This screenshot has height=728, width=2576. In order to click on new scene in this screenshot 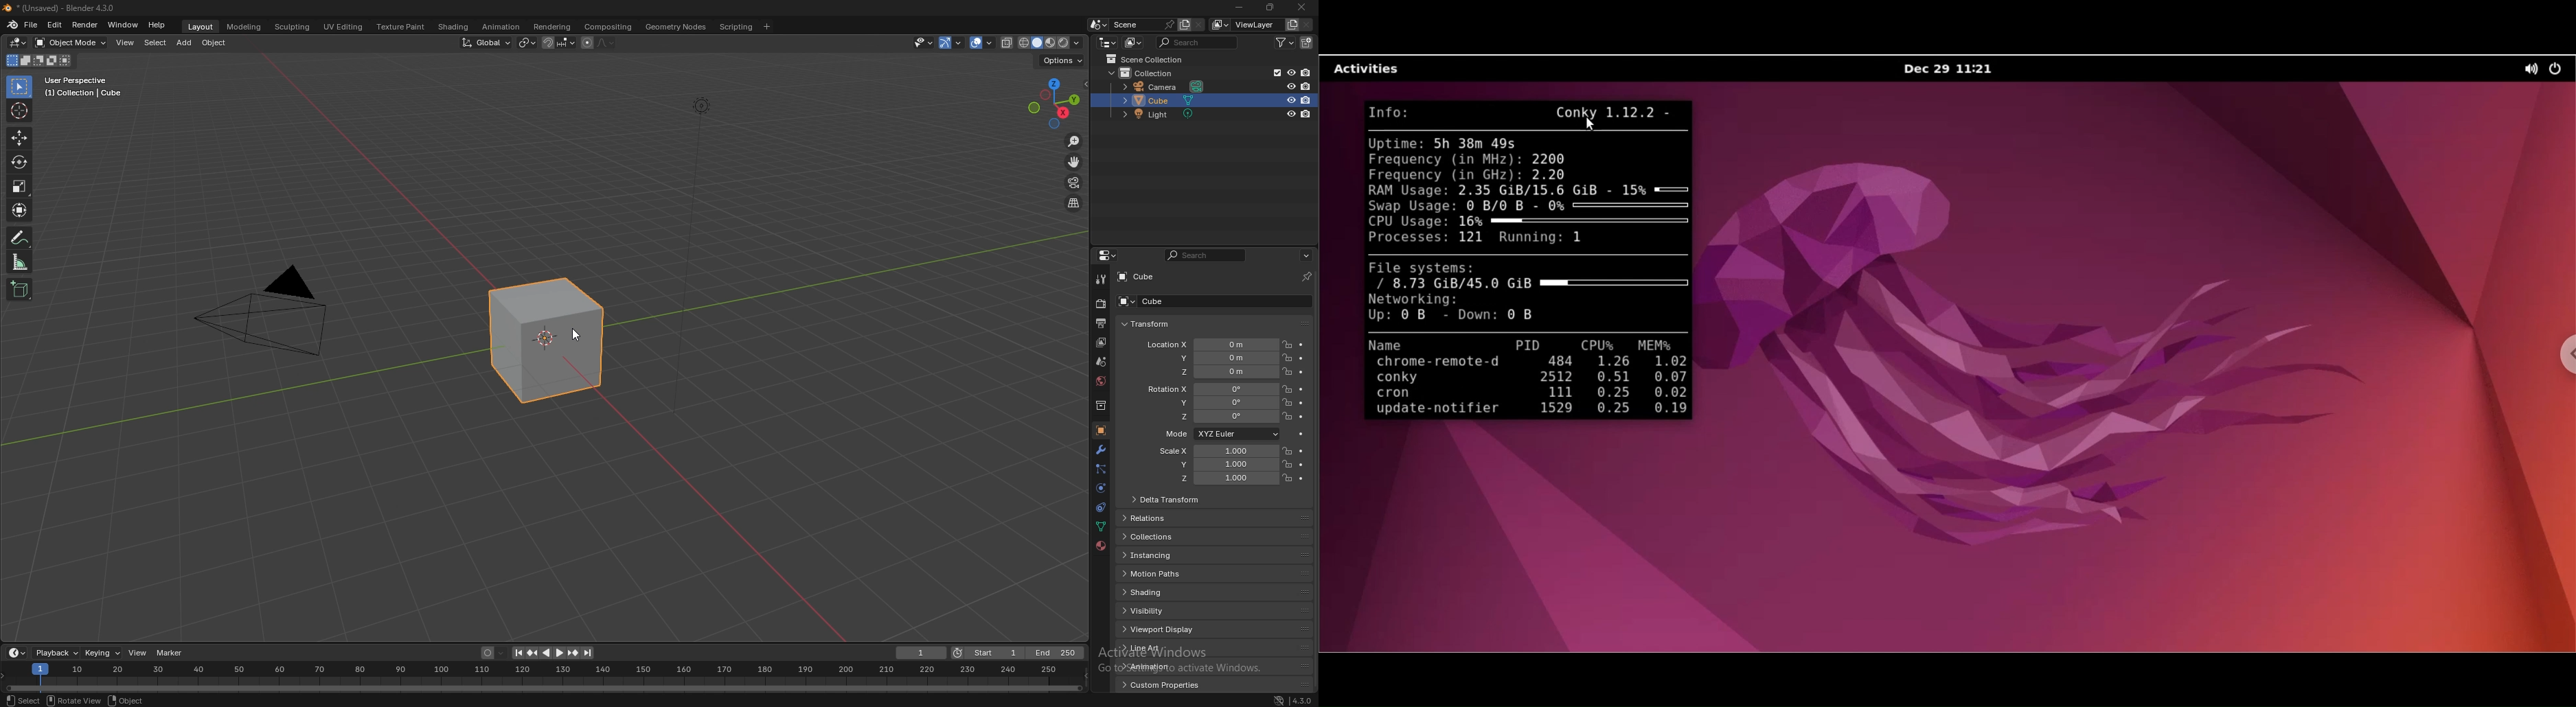, I will do `click(1185, 25)`.